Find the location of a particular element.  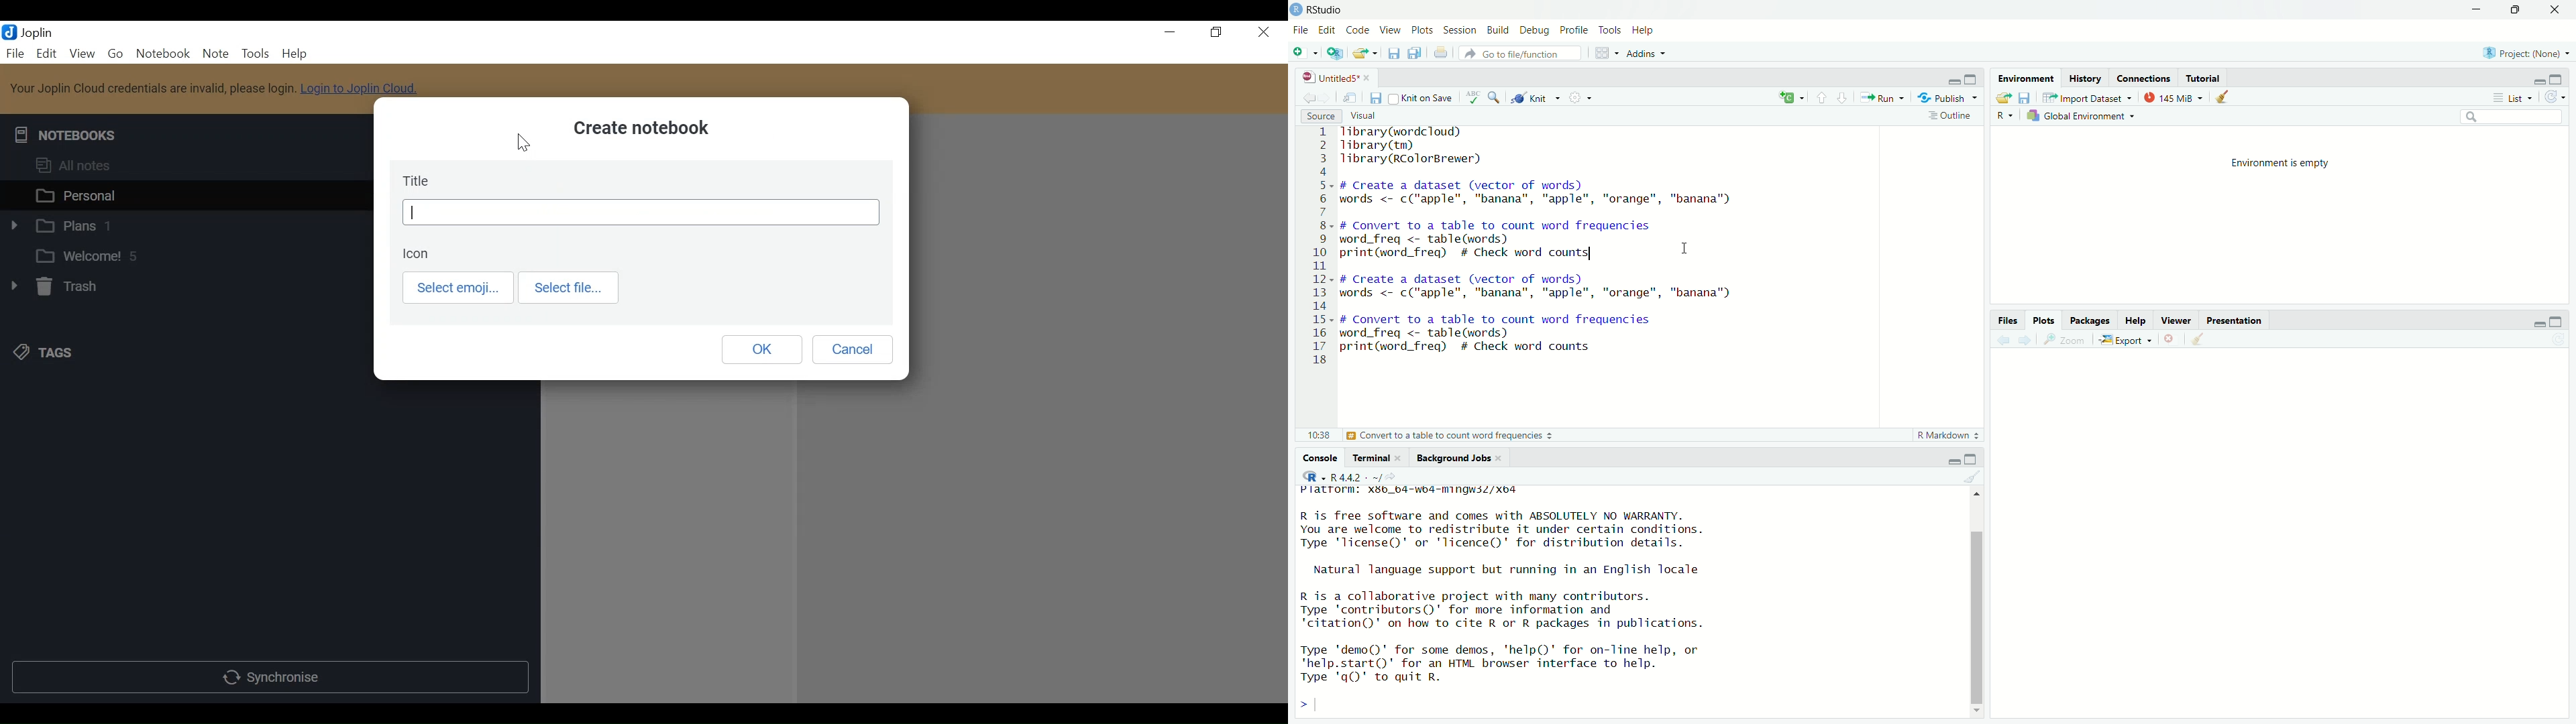

Go back to the previous Source location is located at coordinates (1308, 99).